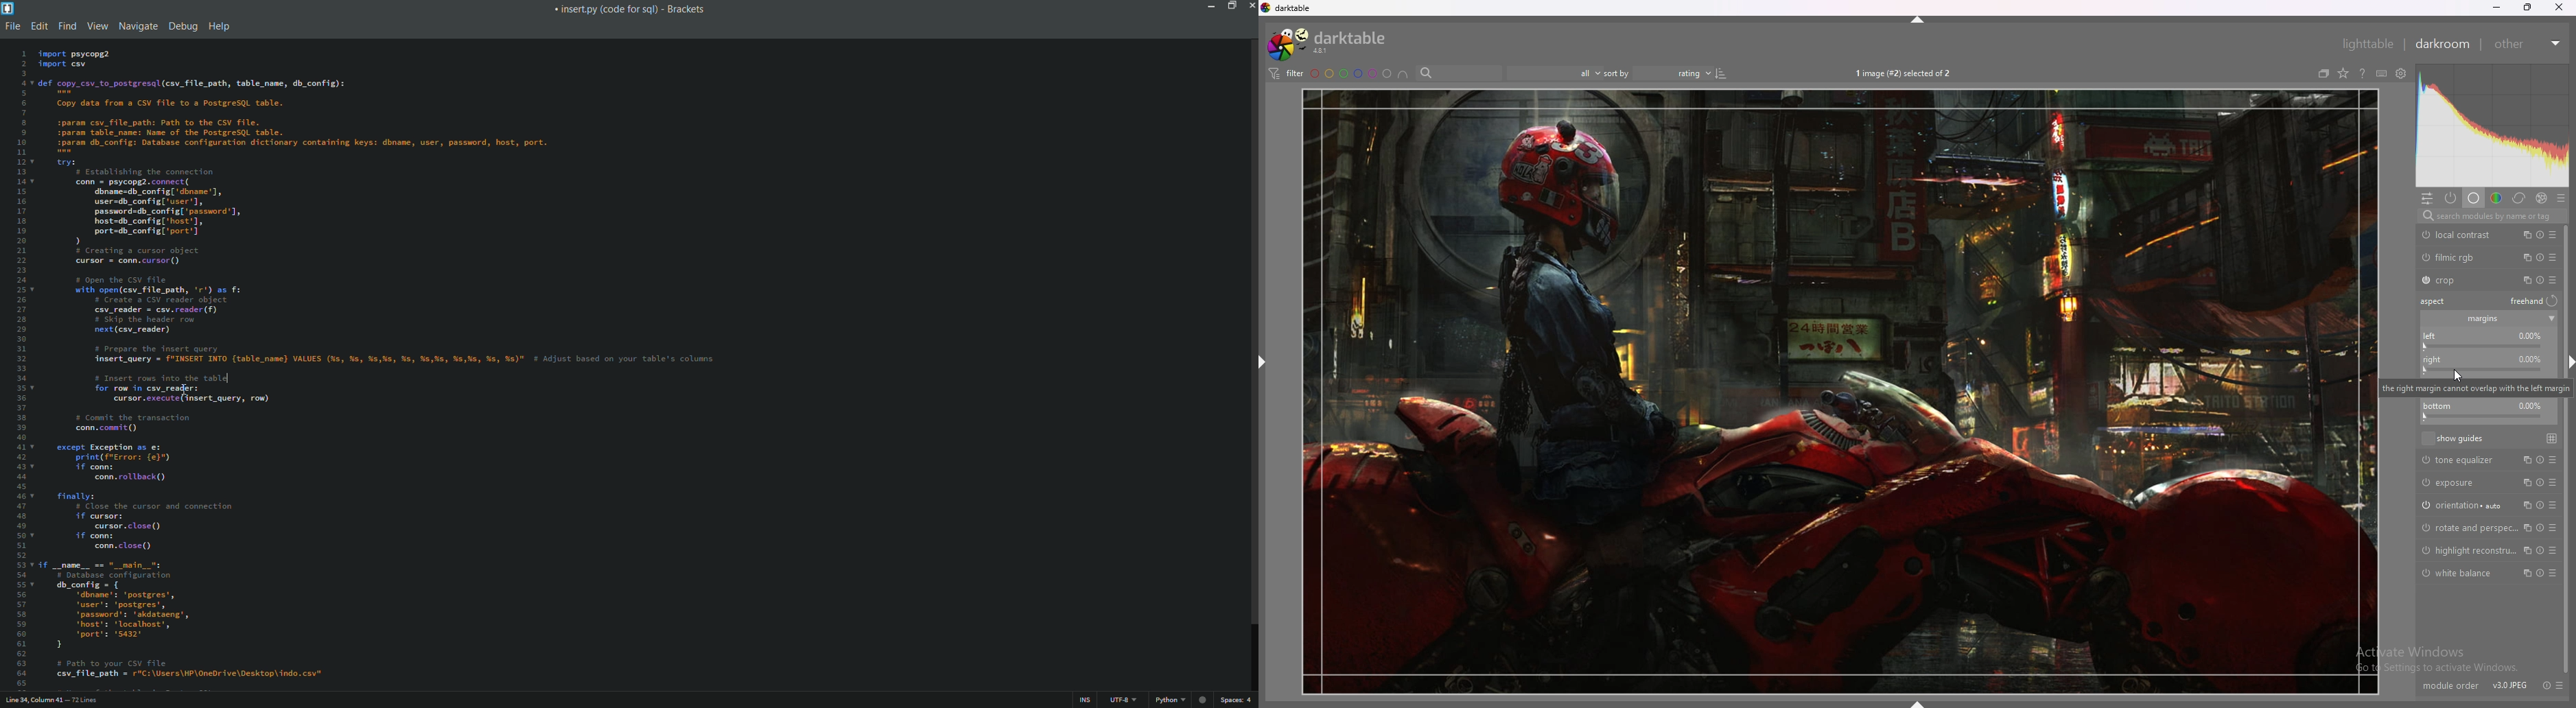 The image size is (2576, 728). I want to click on reset, so click(2538, 550).